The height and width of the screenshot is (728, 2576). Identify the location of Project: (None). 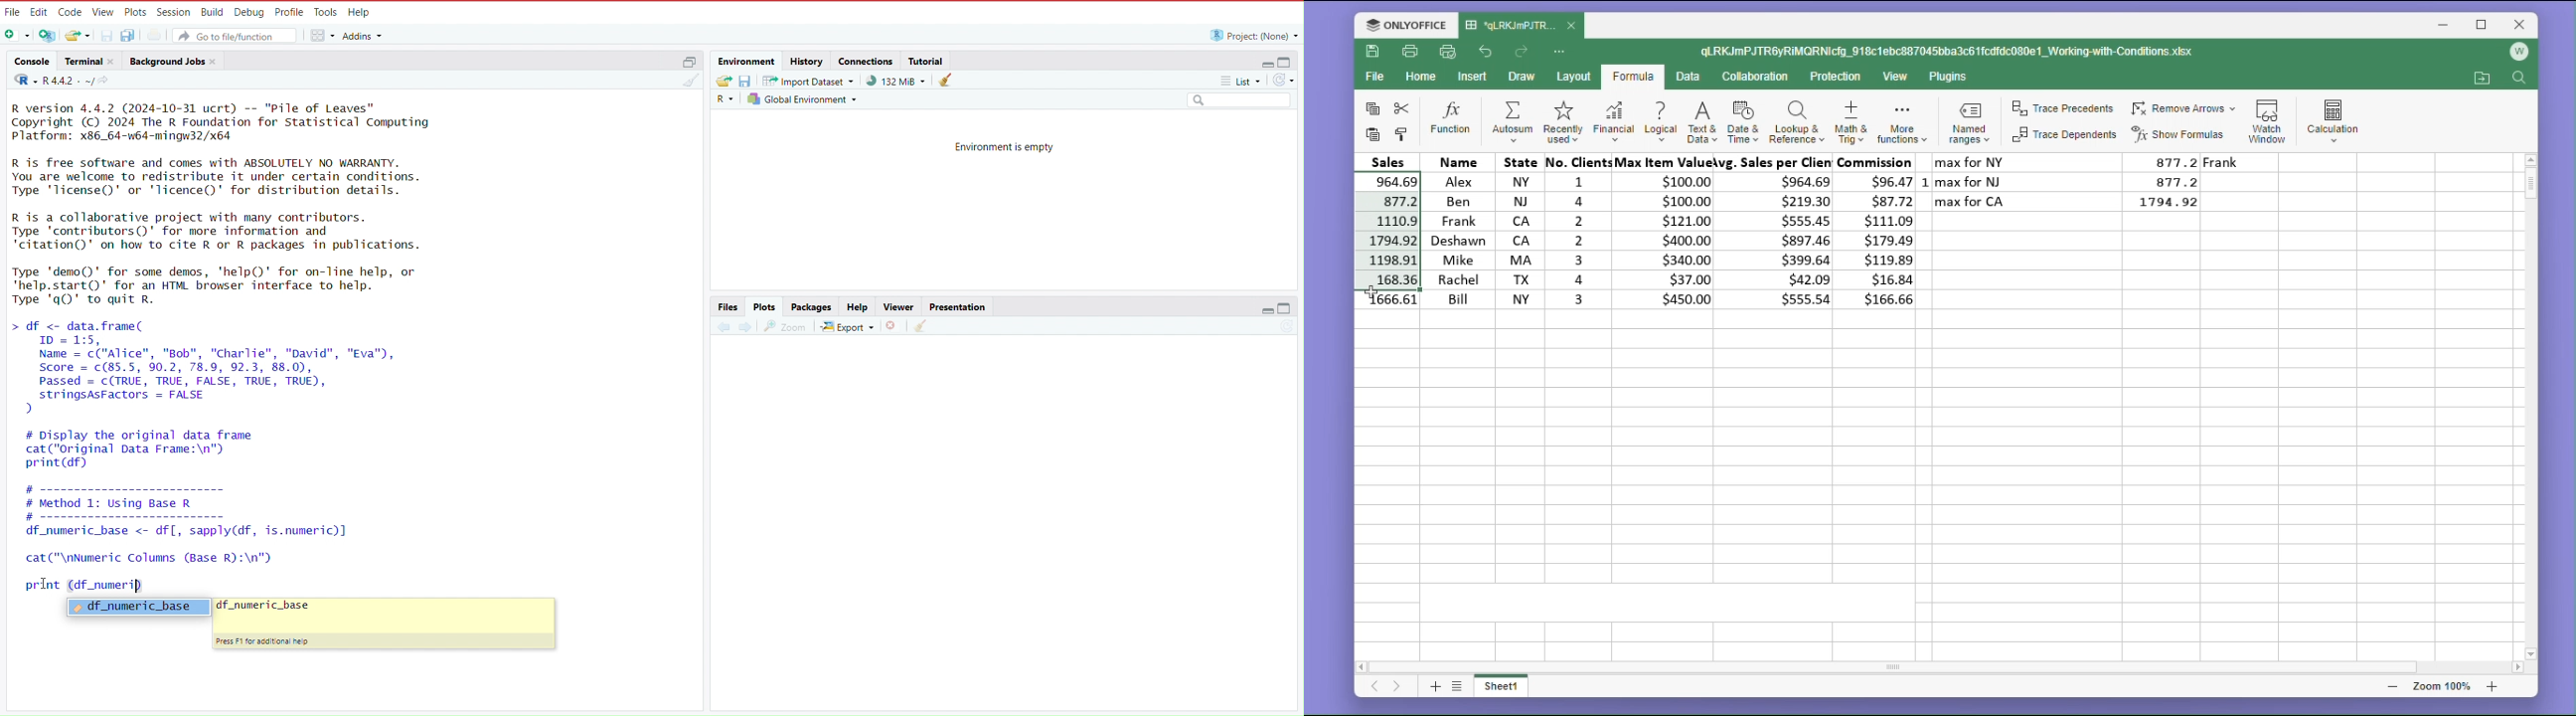
(1252, 35).